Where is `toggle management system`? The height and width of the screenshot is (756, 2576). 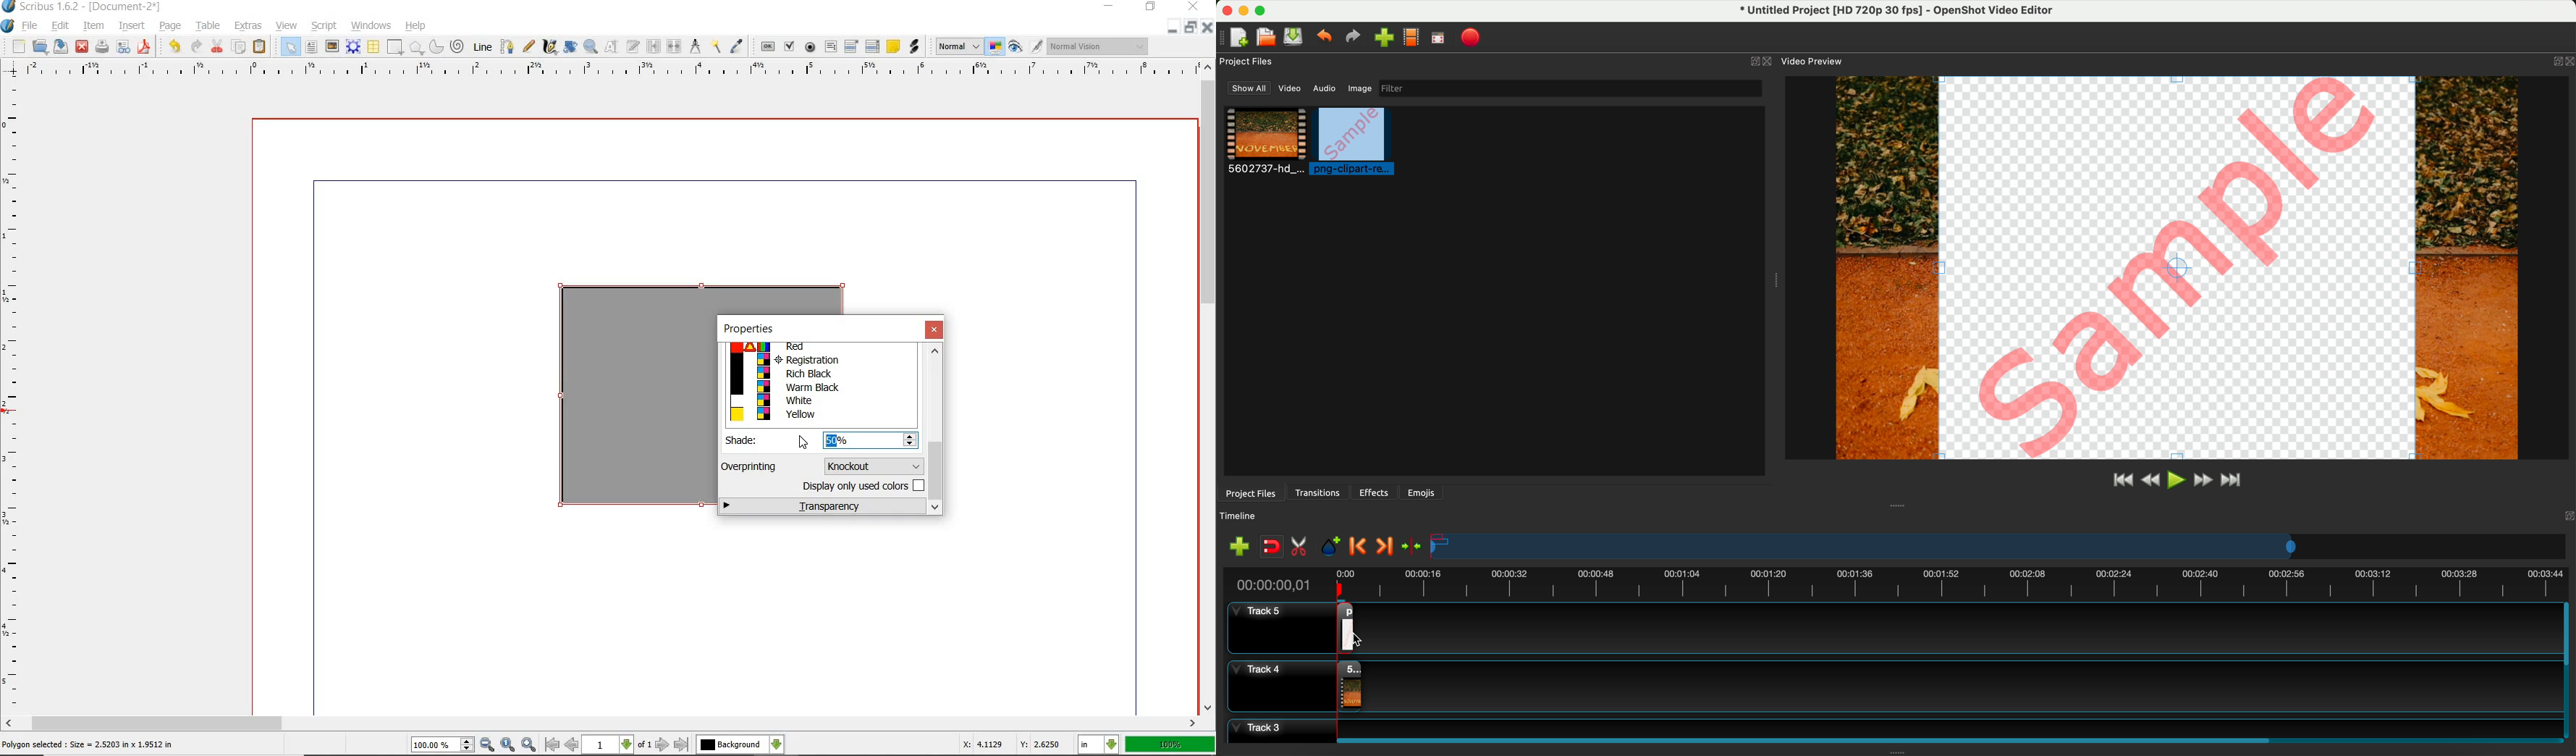 toggle management system is located at coordinates (995, 48).